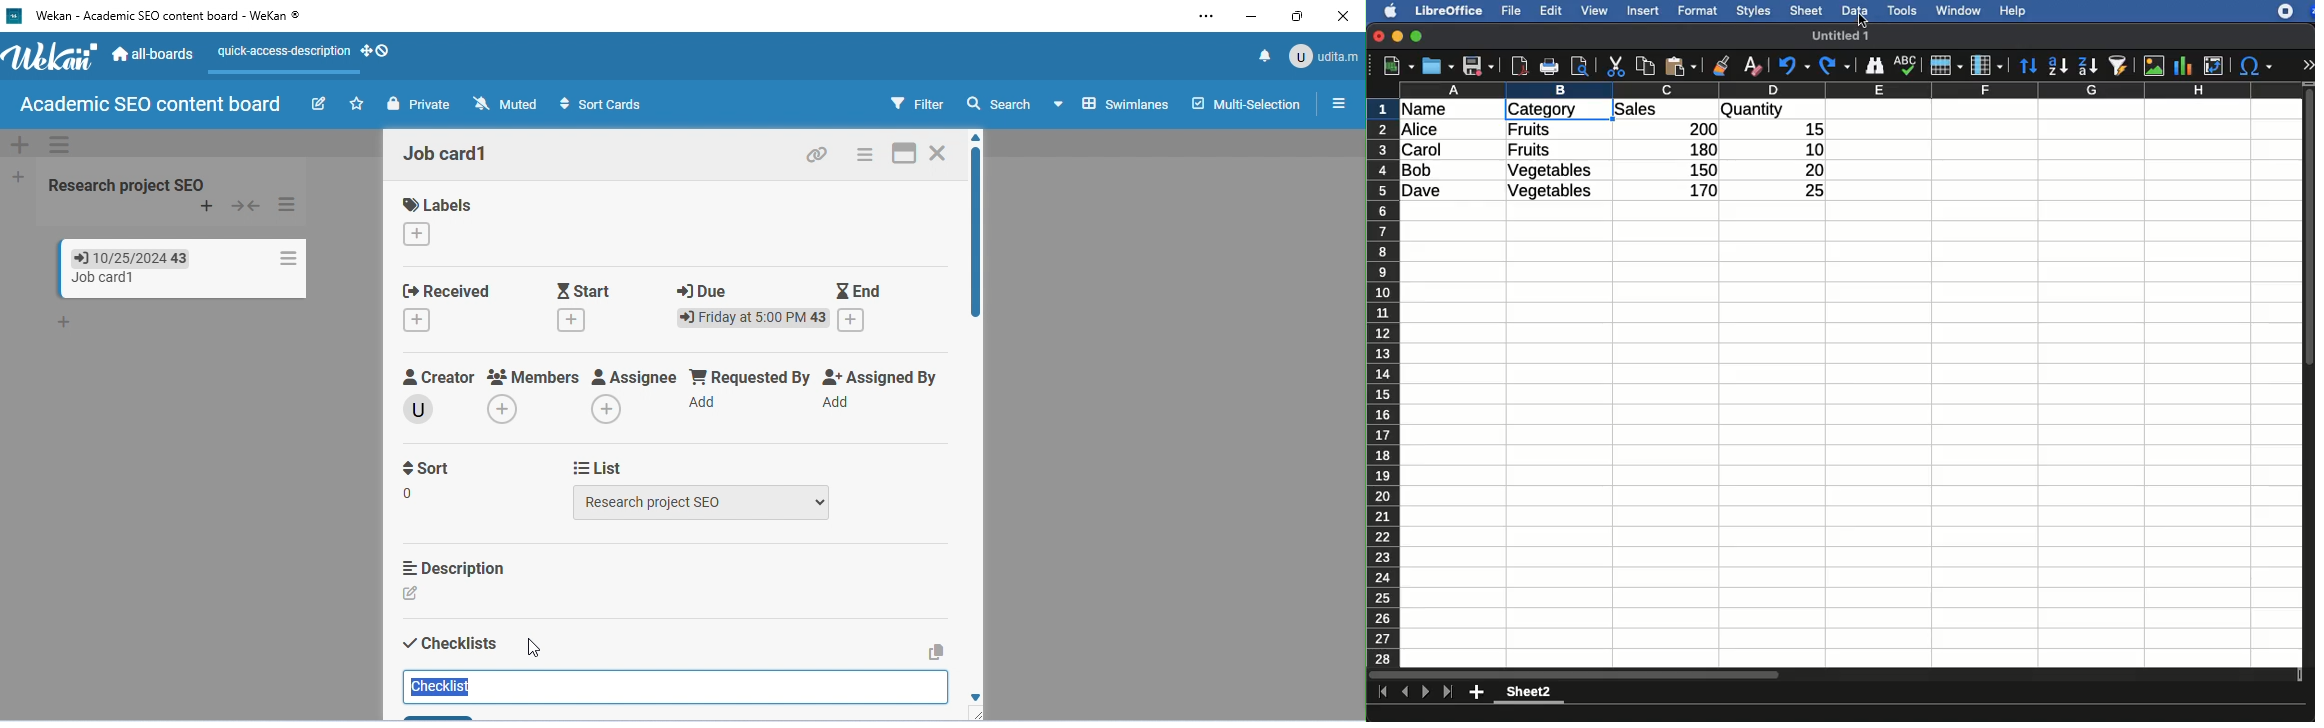 The image size is (2324, 728). I want to click on descending, so click(2089, 67).